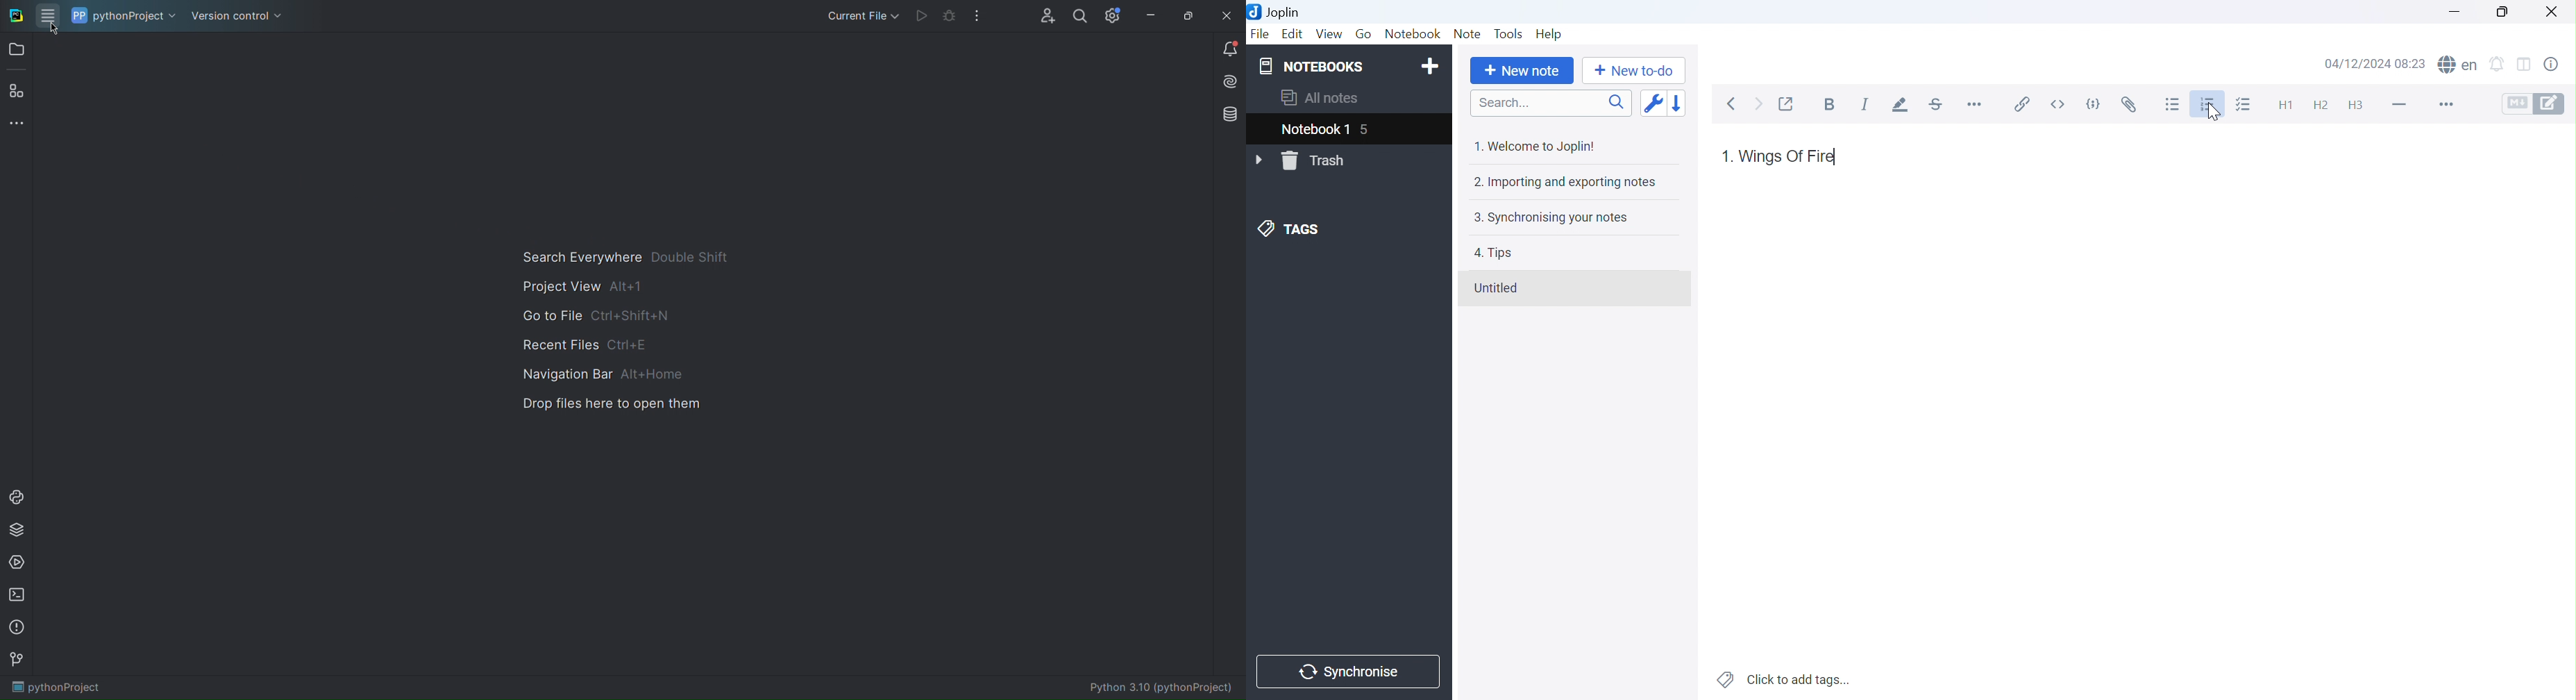 The width and height of the screenshot is (2576, 700). I want to click on Note, so click(1470, 32).